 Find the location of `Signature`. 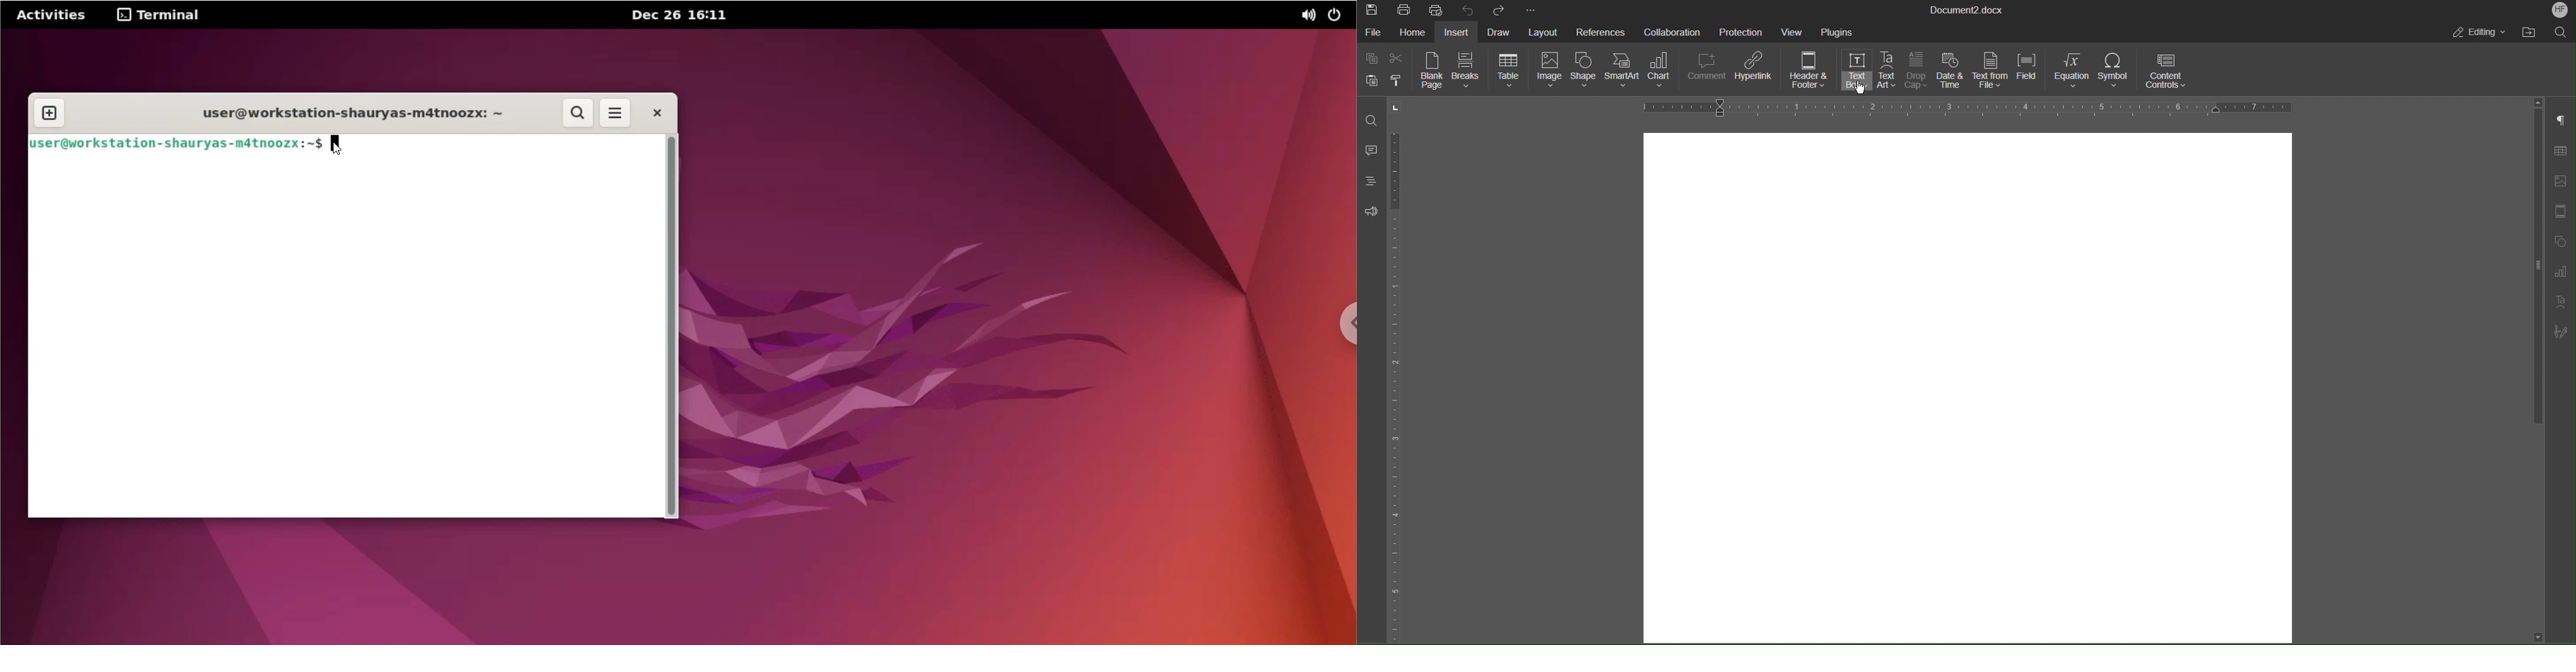

Signature is located at coordinates (2560, 333).